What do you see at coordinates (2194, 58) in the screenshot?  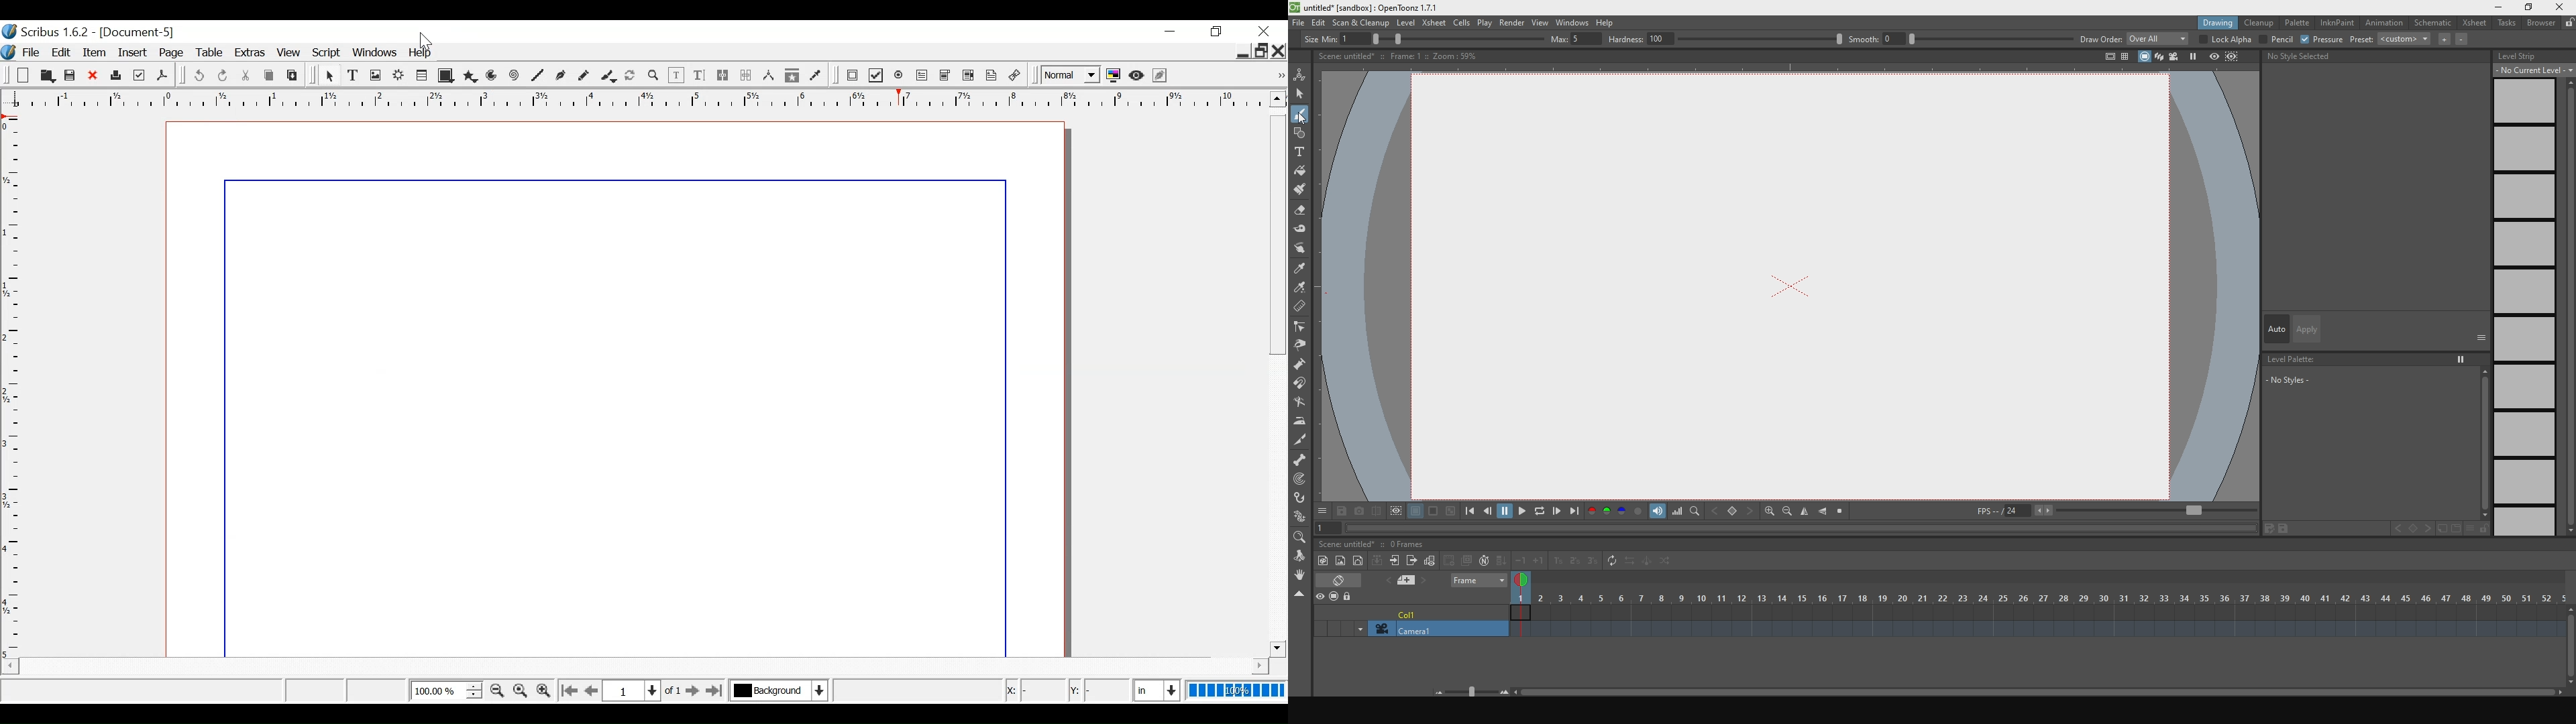 I see `pause` at bounding box center [2194, 58].